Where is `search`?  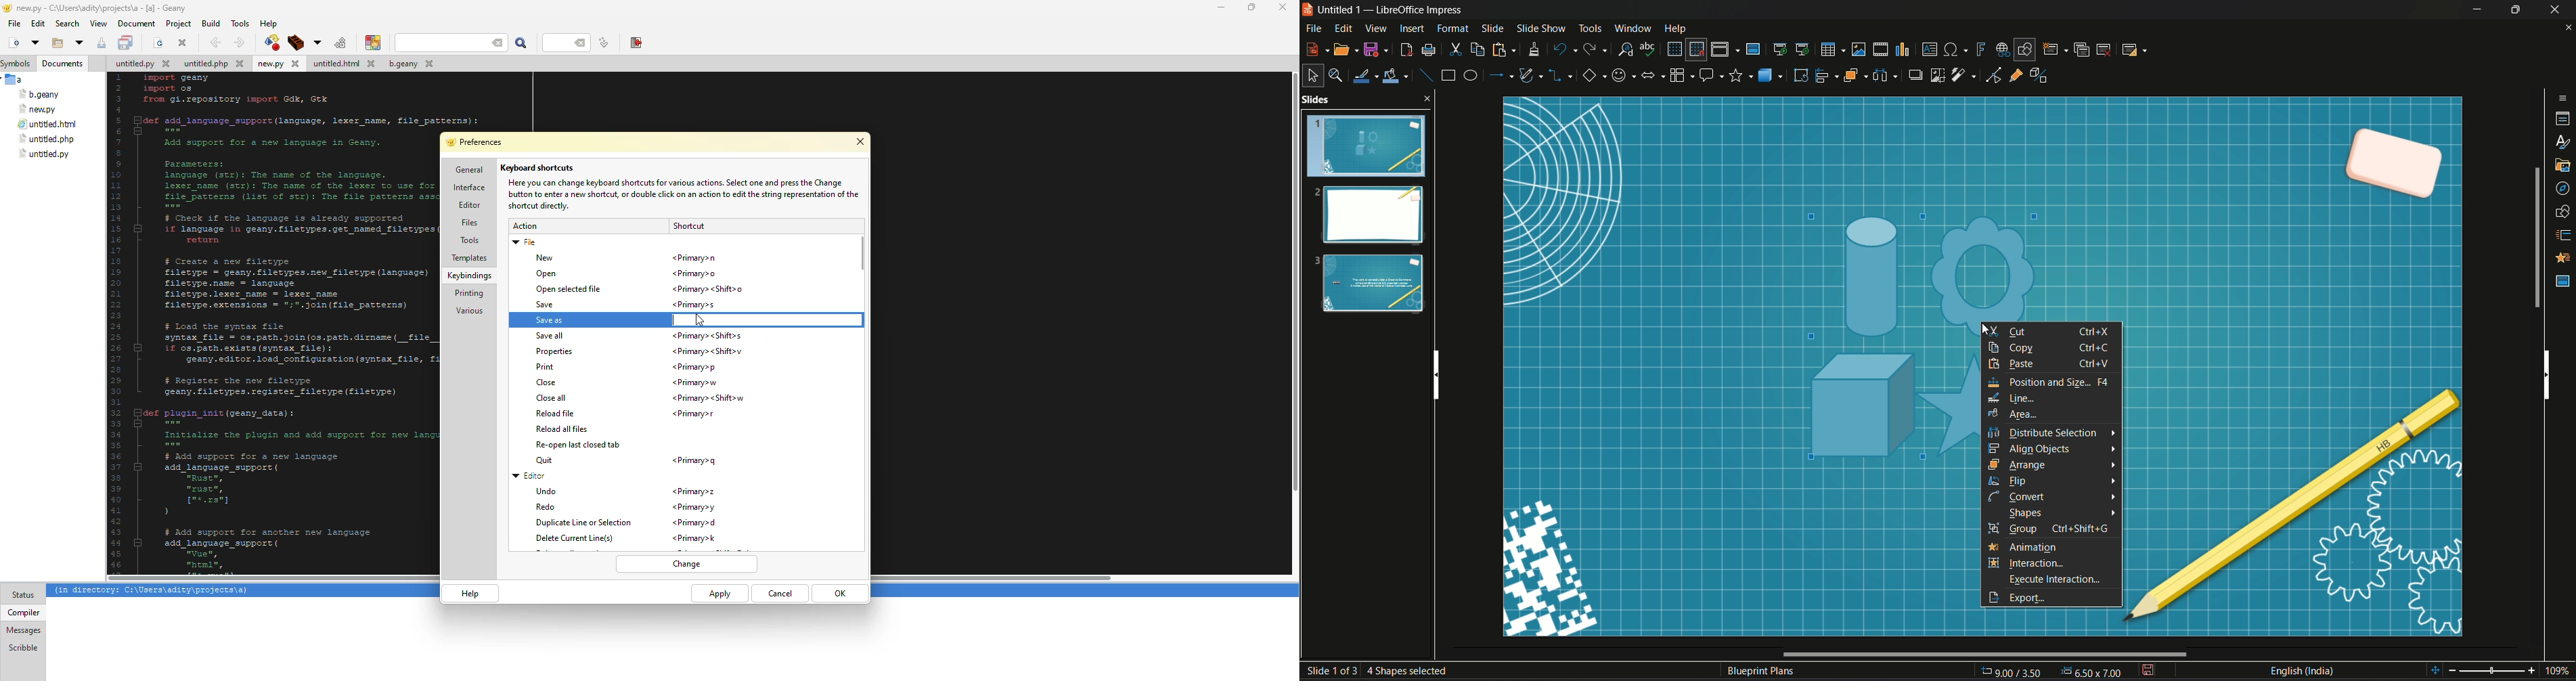
search is located at coordinates (522, 43).